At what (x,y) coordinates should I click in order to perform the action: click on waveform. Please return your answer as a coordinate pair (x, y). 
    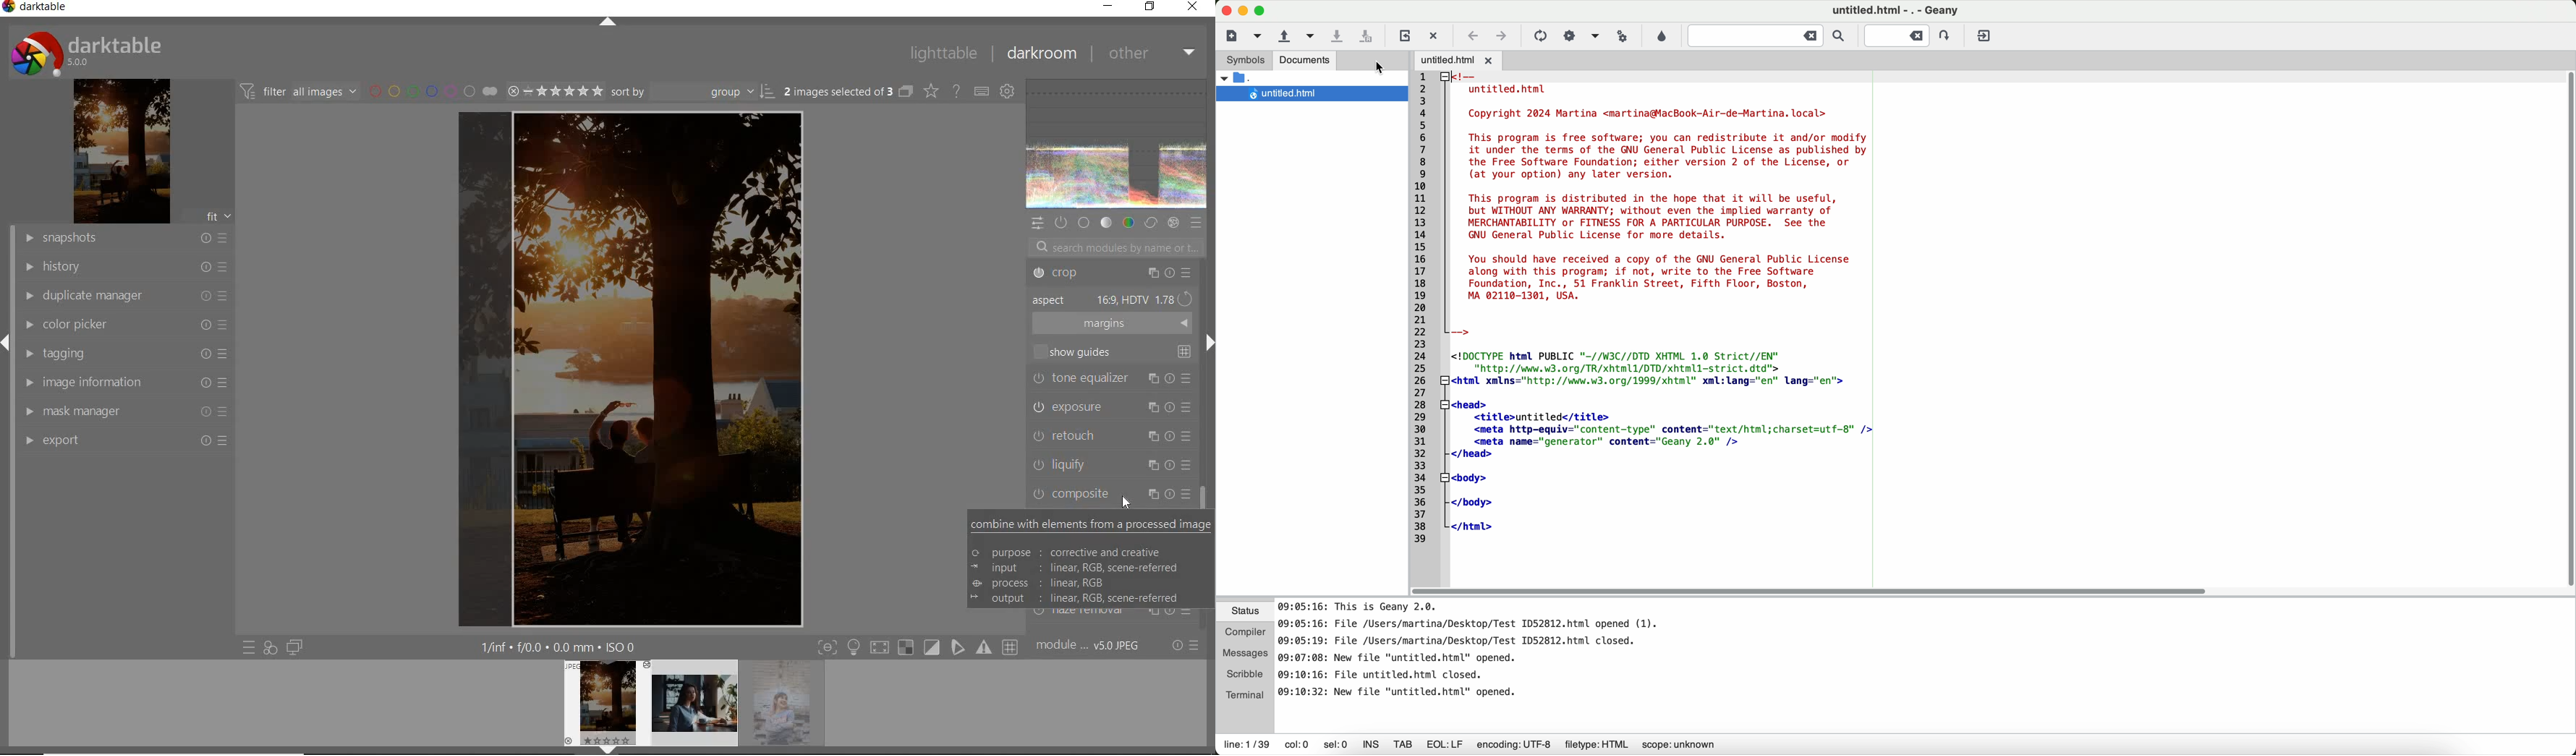
    Looking at the image, I should click on (1116, 145).